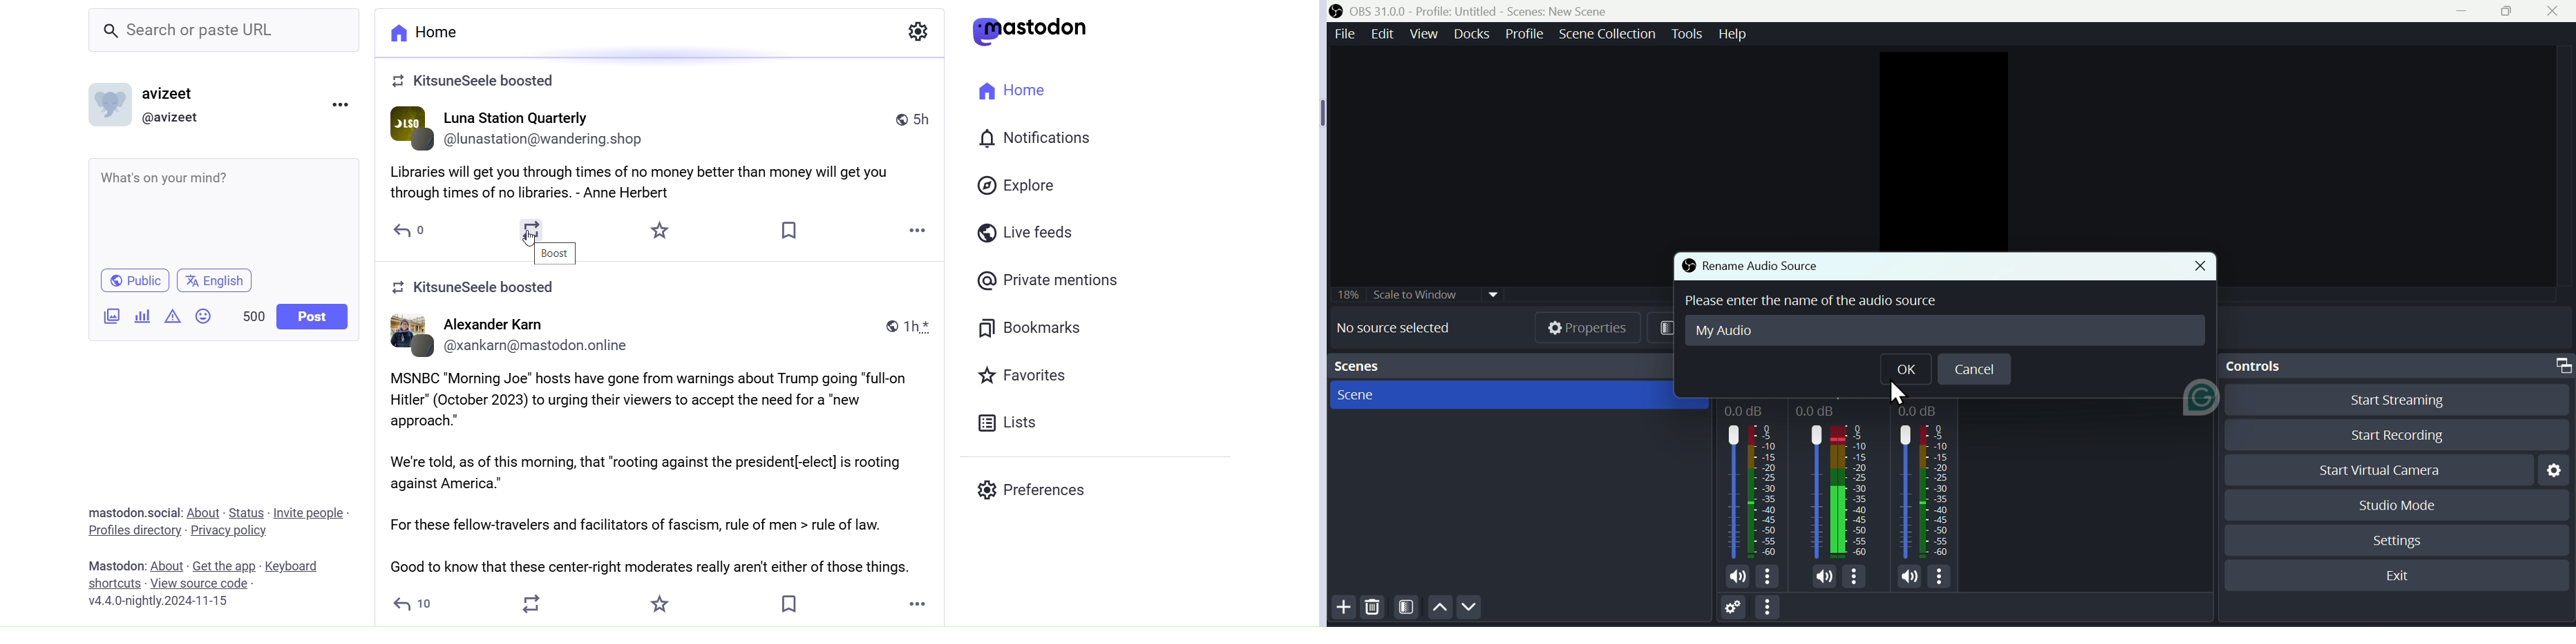 The image size is (2576, 644). I want to click on English, so click(217, 278).